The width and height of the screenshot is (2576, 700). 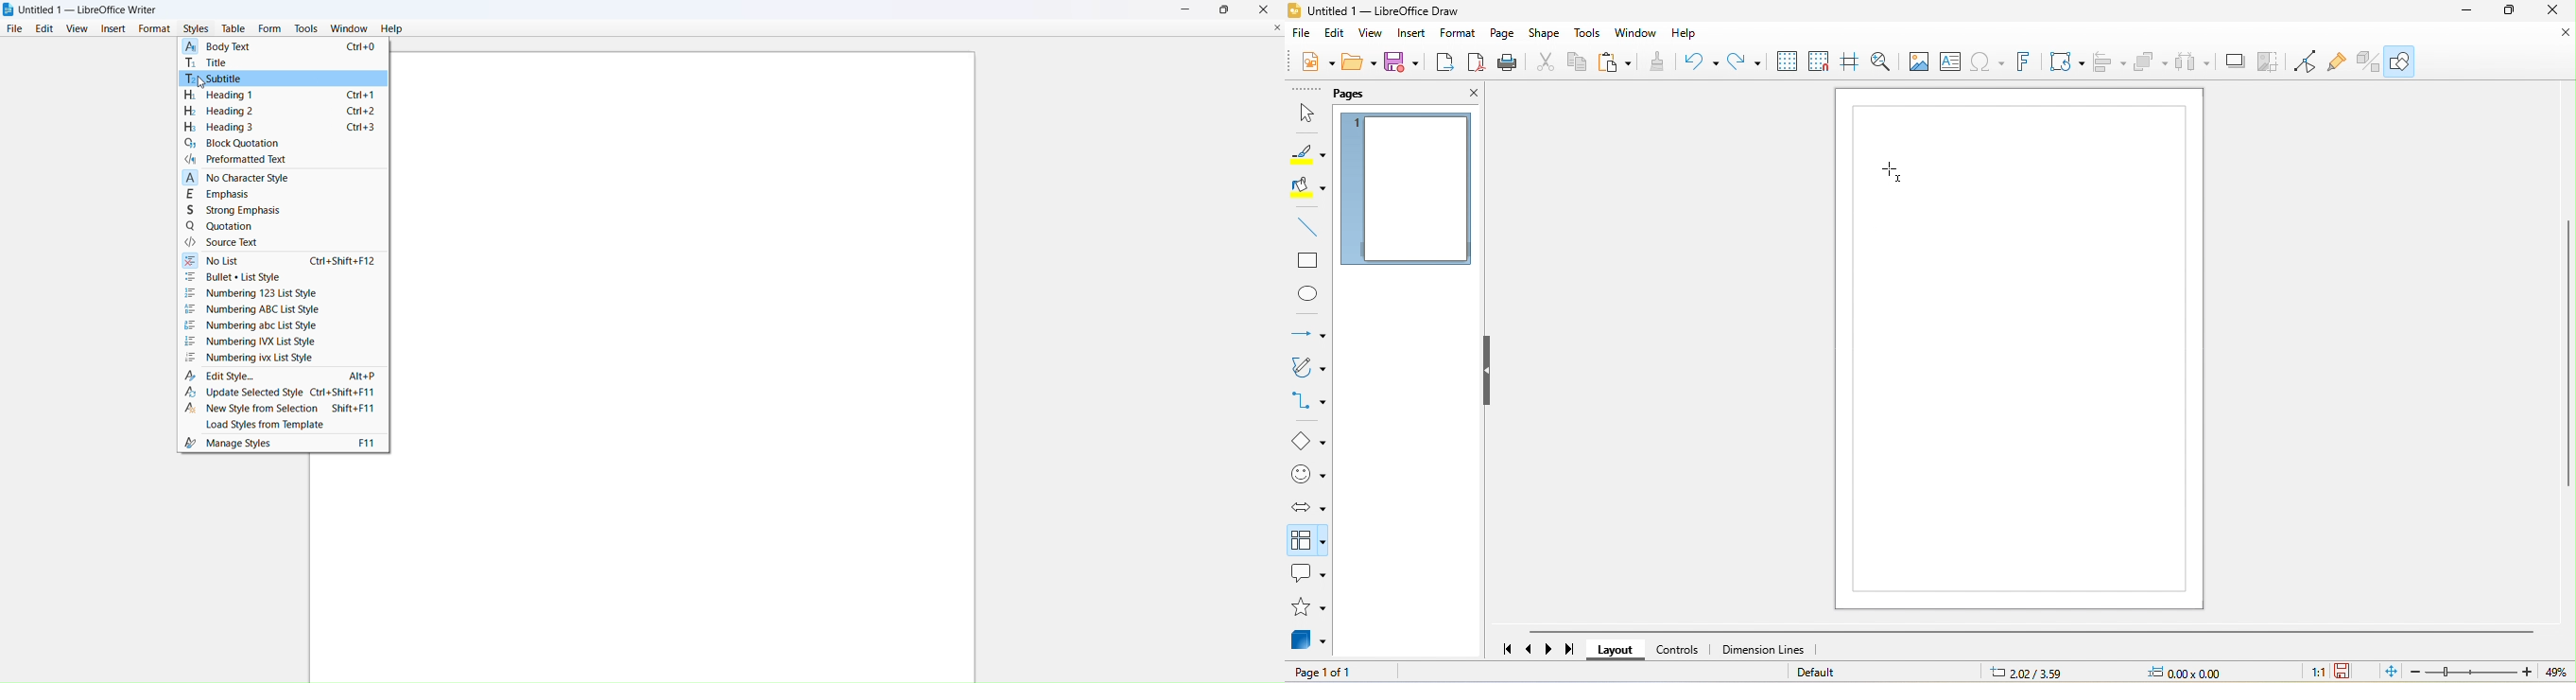 What do you see at coordinates (1461, 95) in the screenshot?
I see `close` at bounding box center [1461, 95].